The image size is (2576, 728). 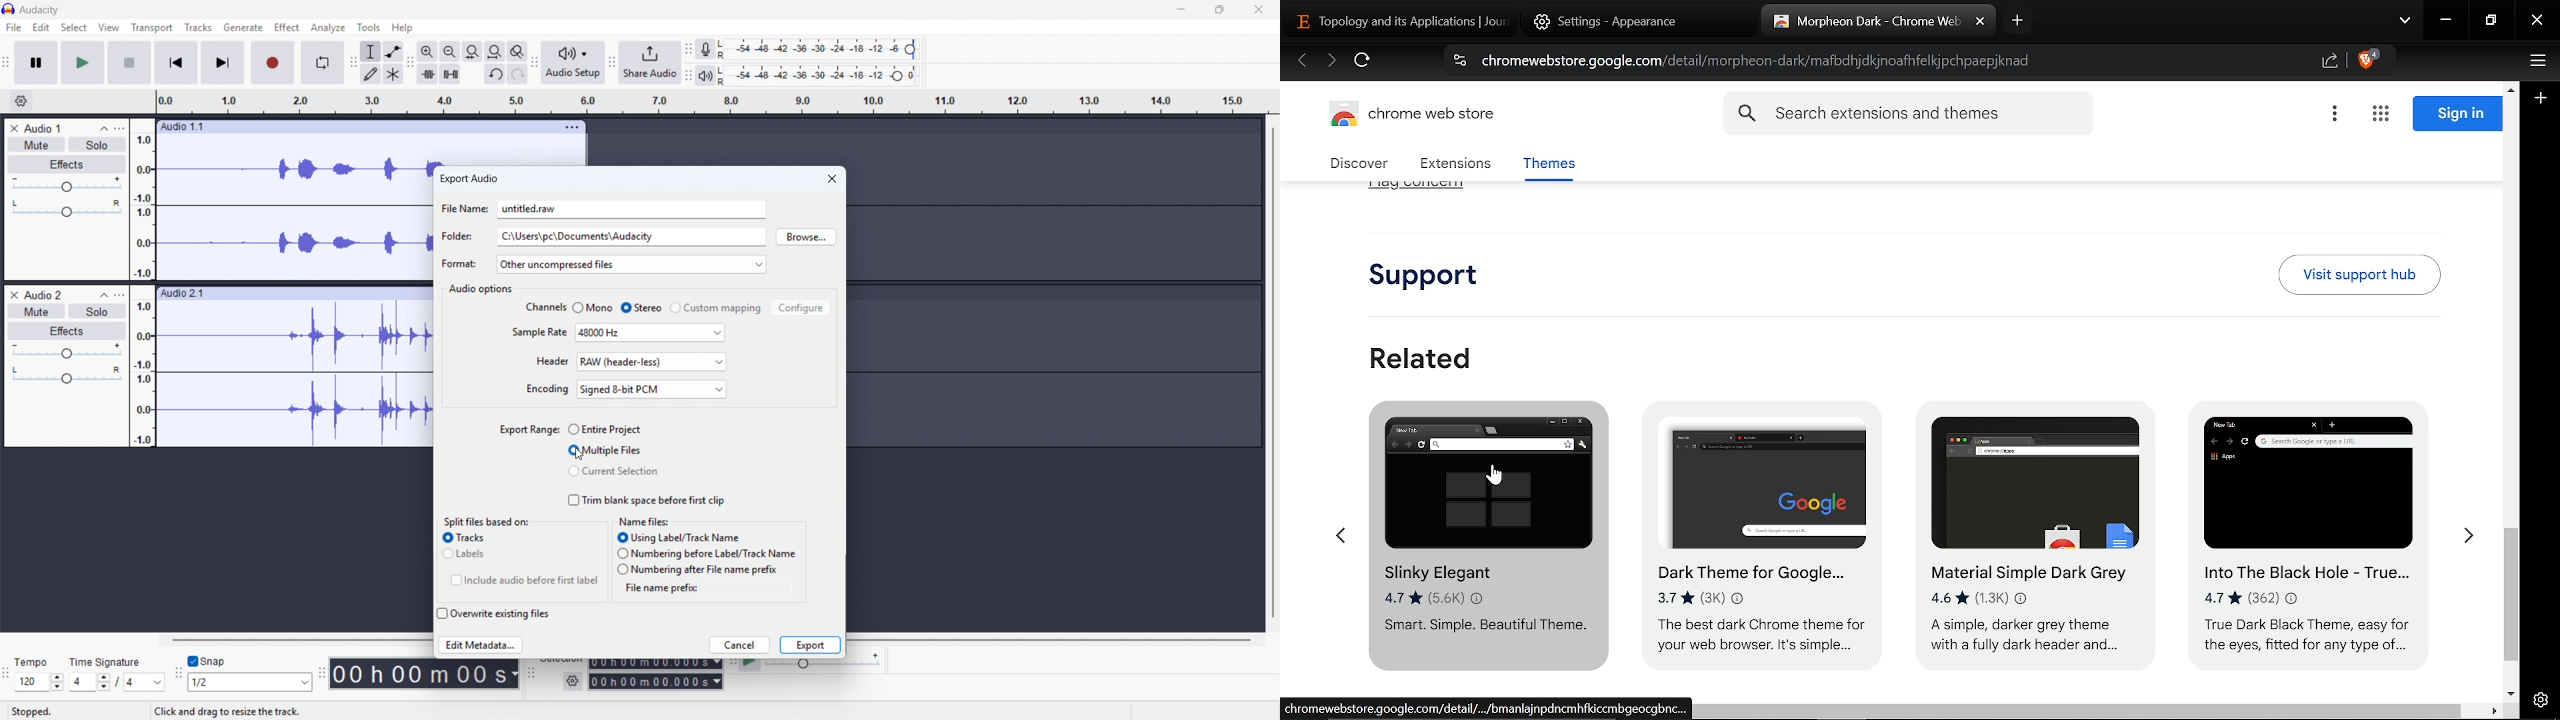 I want to click on Selection tool, so click(x=371, y=51).